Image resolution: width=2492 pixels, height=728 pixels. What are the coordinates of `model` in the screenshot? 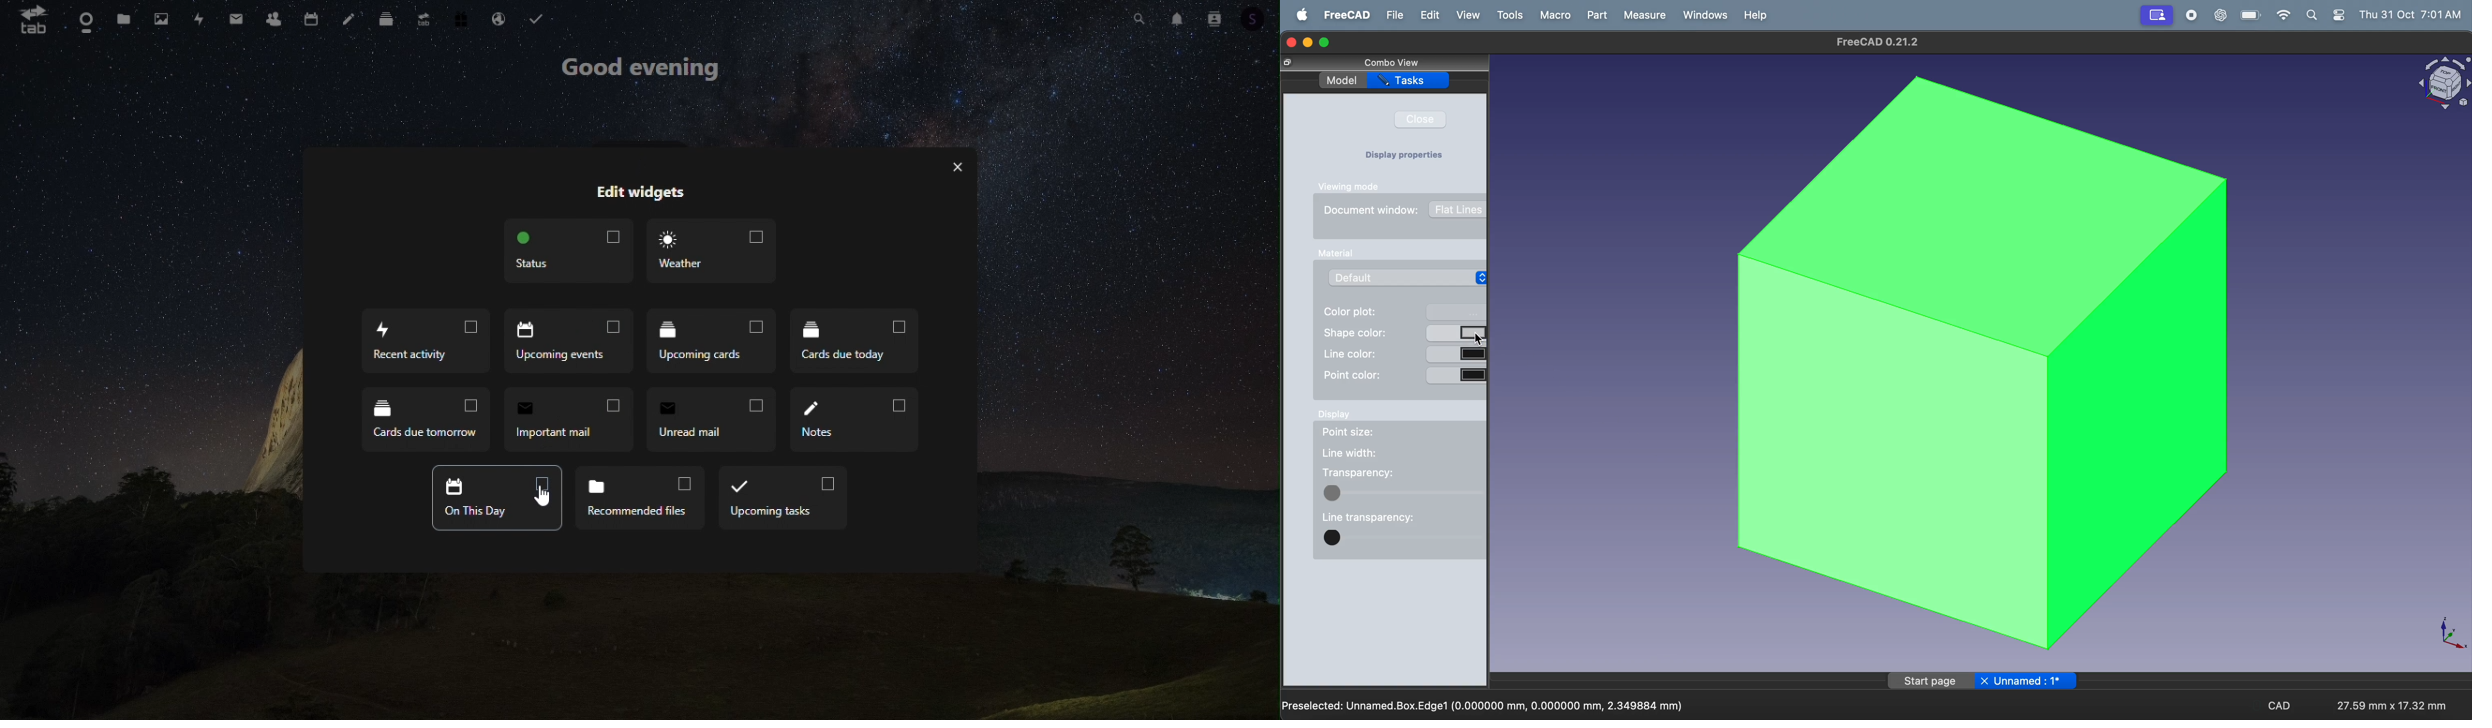 It's located at (1342, 81).